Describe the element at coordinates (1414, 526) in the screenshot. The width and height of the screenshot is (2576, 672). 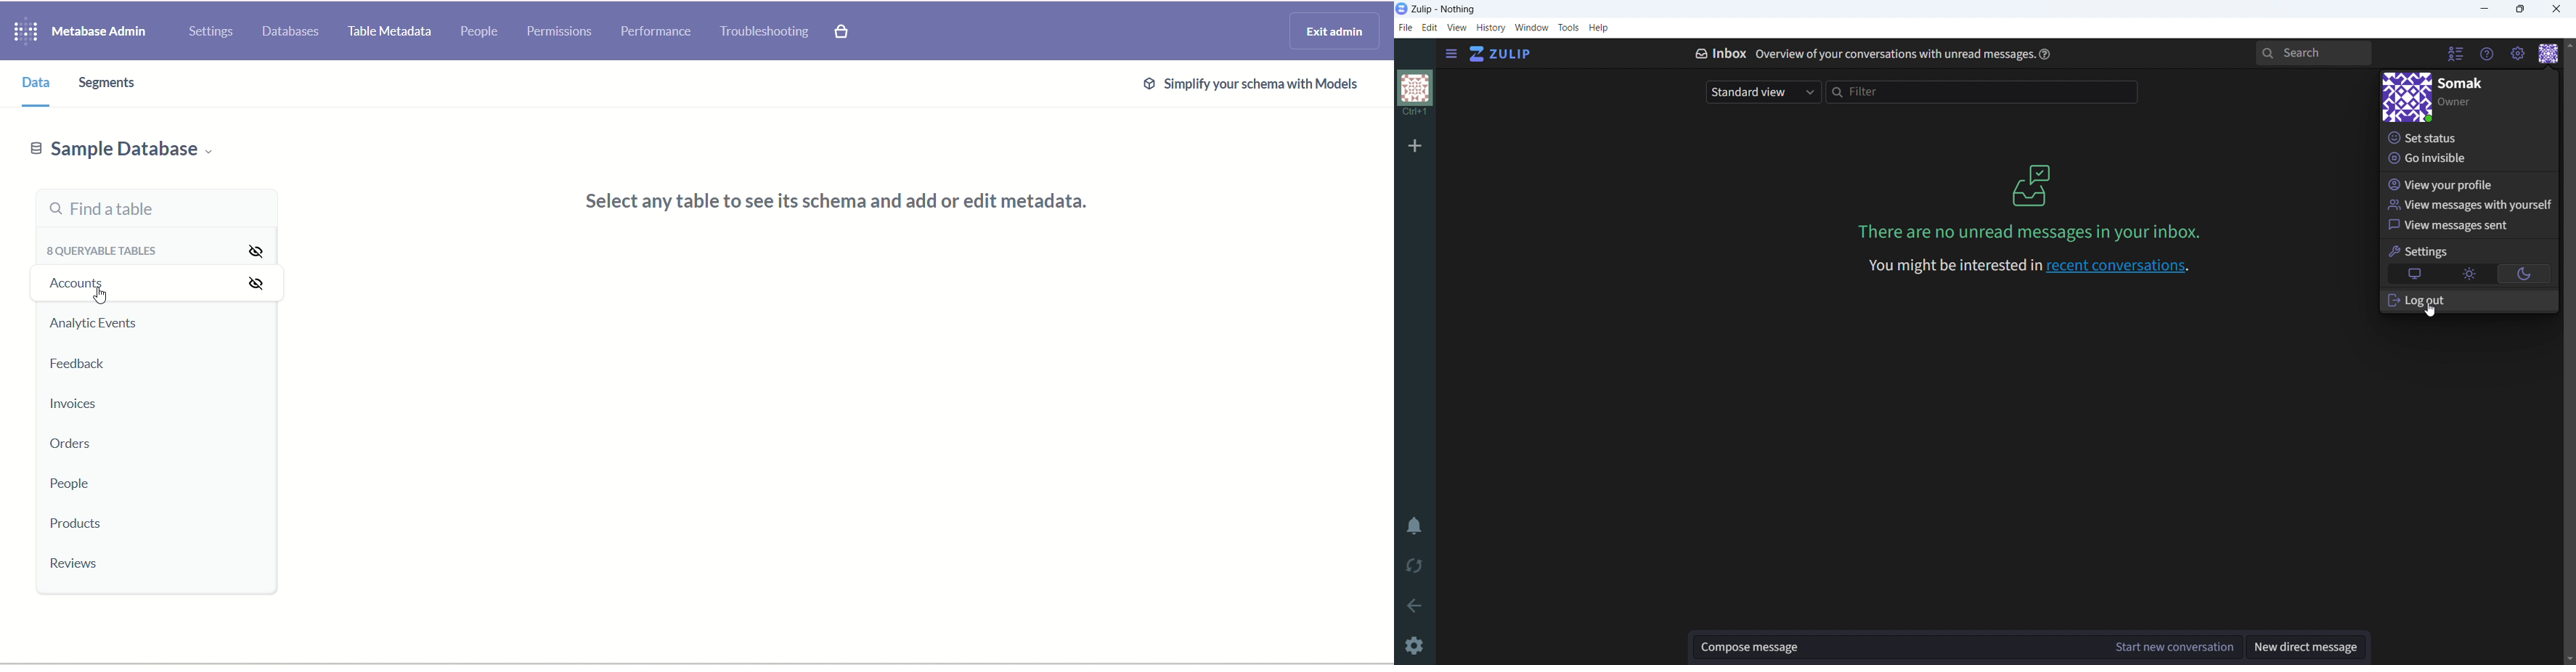
I see `enable do not disturb` at that location.